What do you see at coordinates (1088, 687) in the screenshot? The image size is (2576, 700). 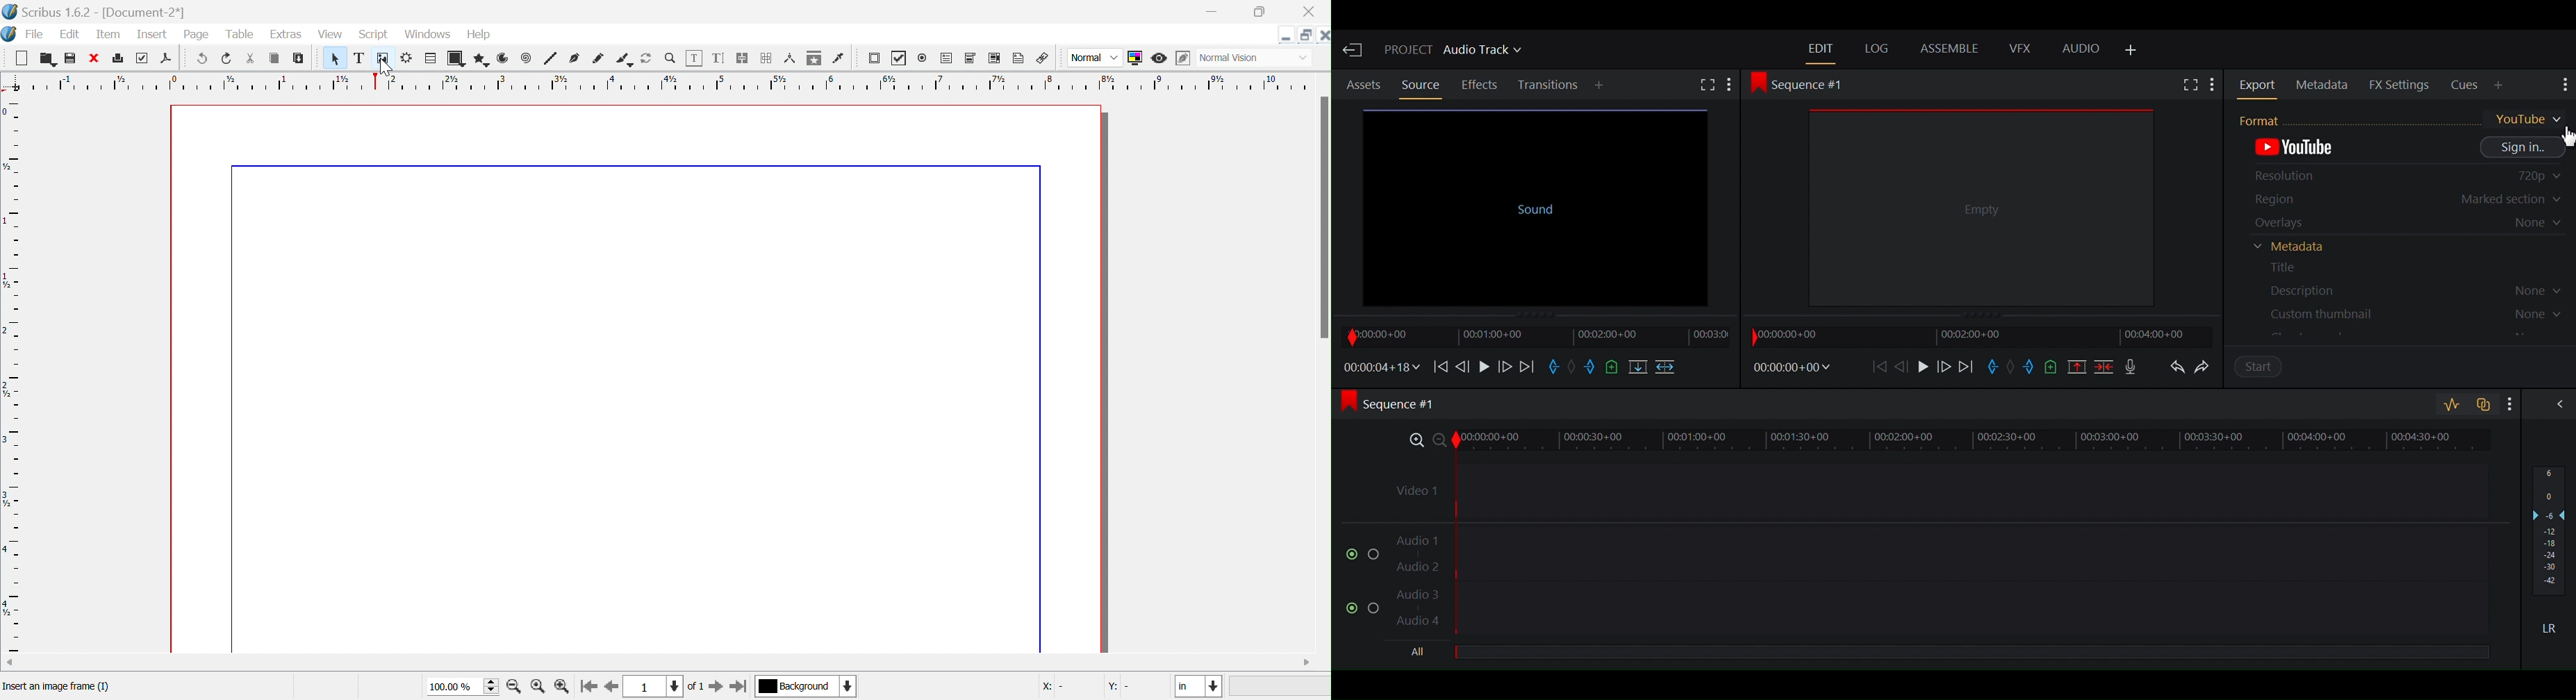 I see `coordinates` at bounding box center [1088, 687].